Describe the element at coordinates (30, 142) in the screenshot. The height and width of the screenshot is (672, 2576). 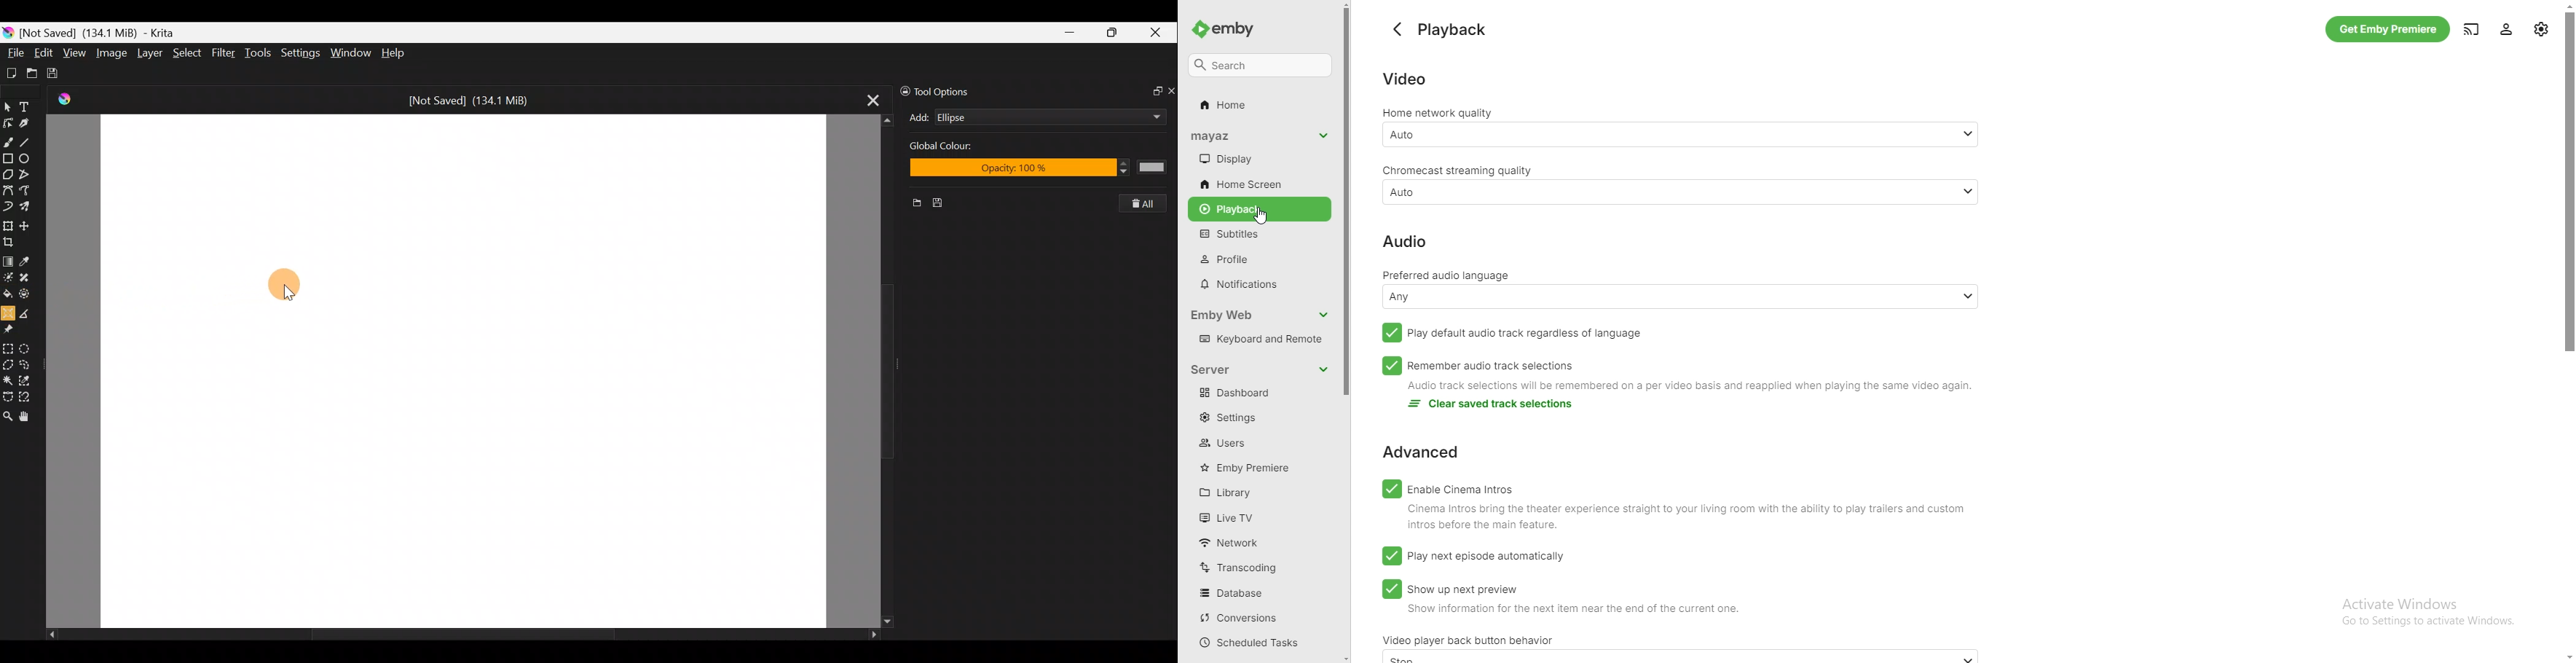
I see `Line` at that location.